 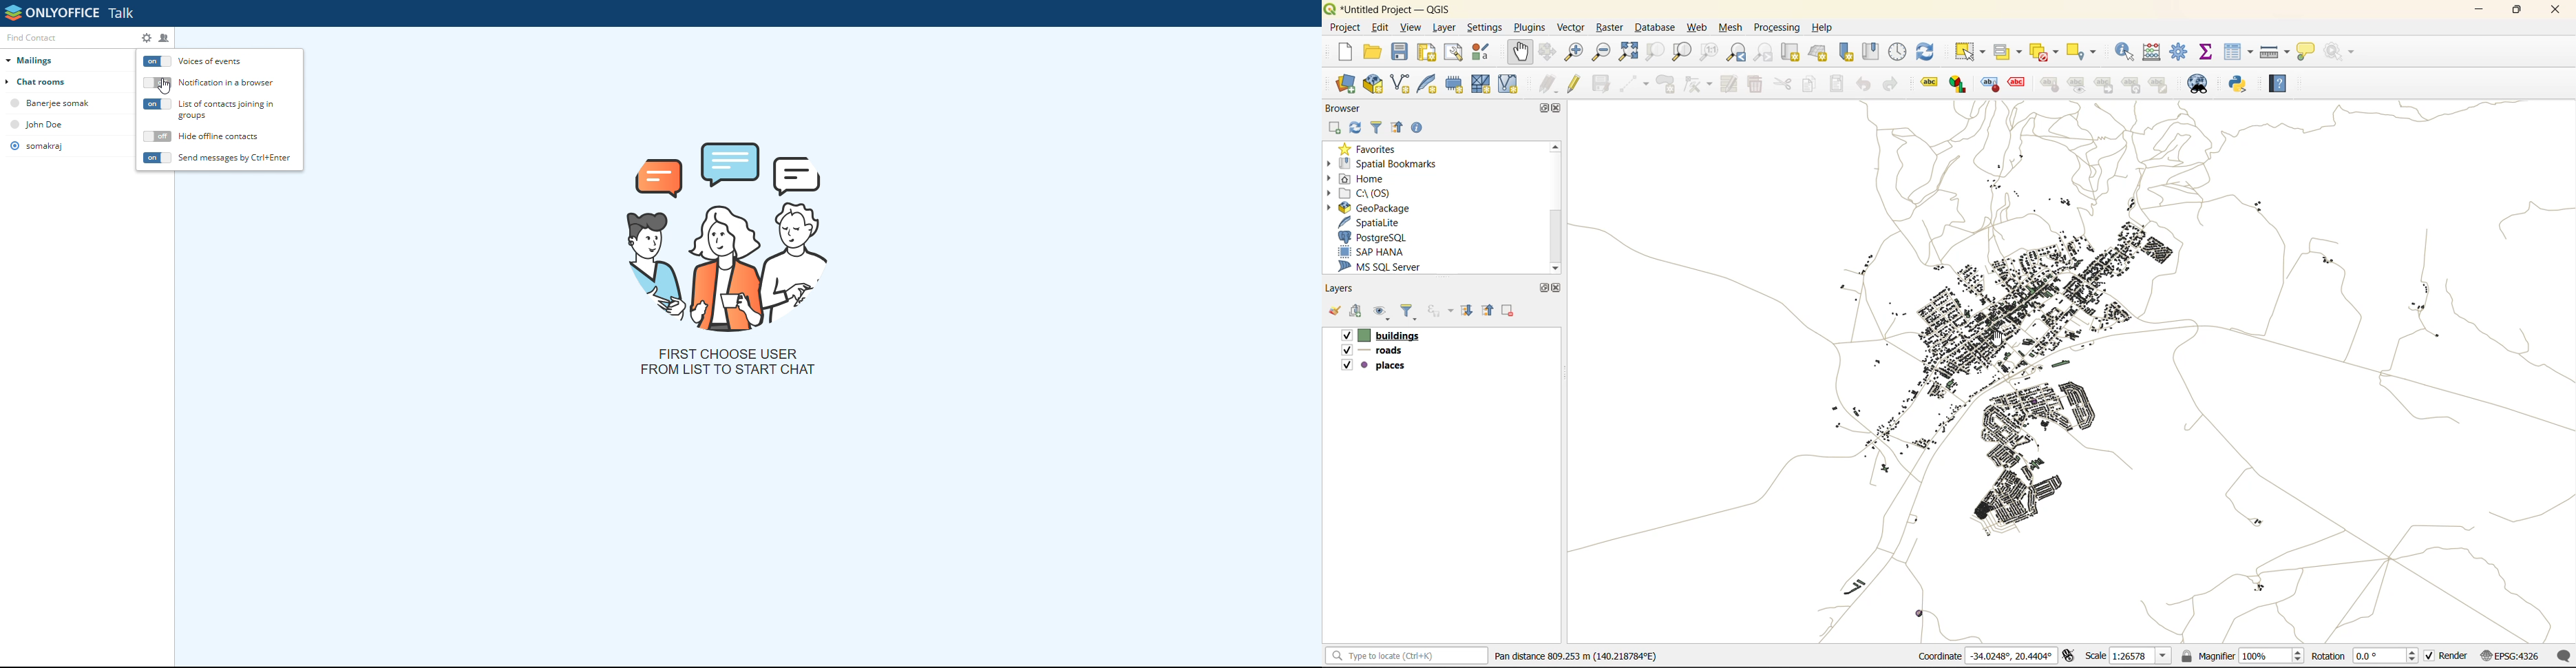 What do you see at coordinates (1401, 52) in the screenshot?
I see `save` at bounding box center [1401, 52].